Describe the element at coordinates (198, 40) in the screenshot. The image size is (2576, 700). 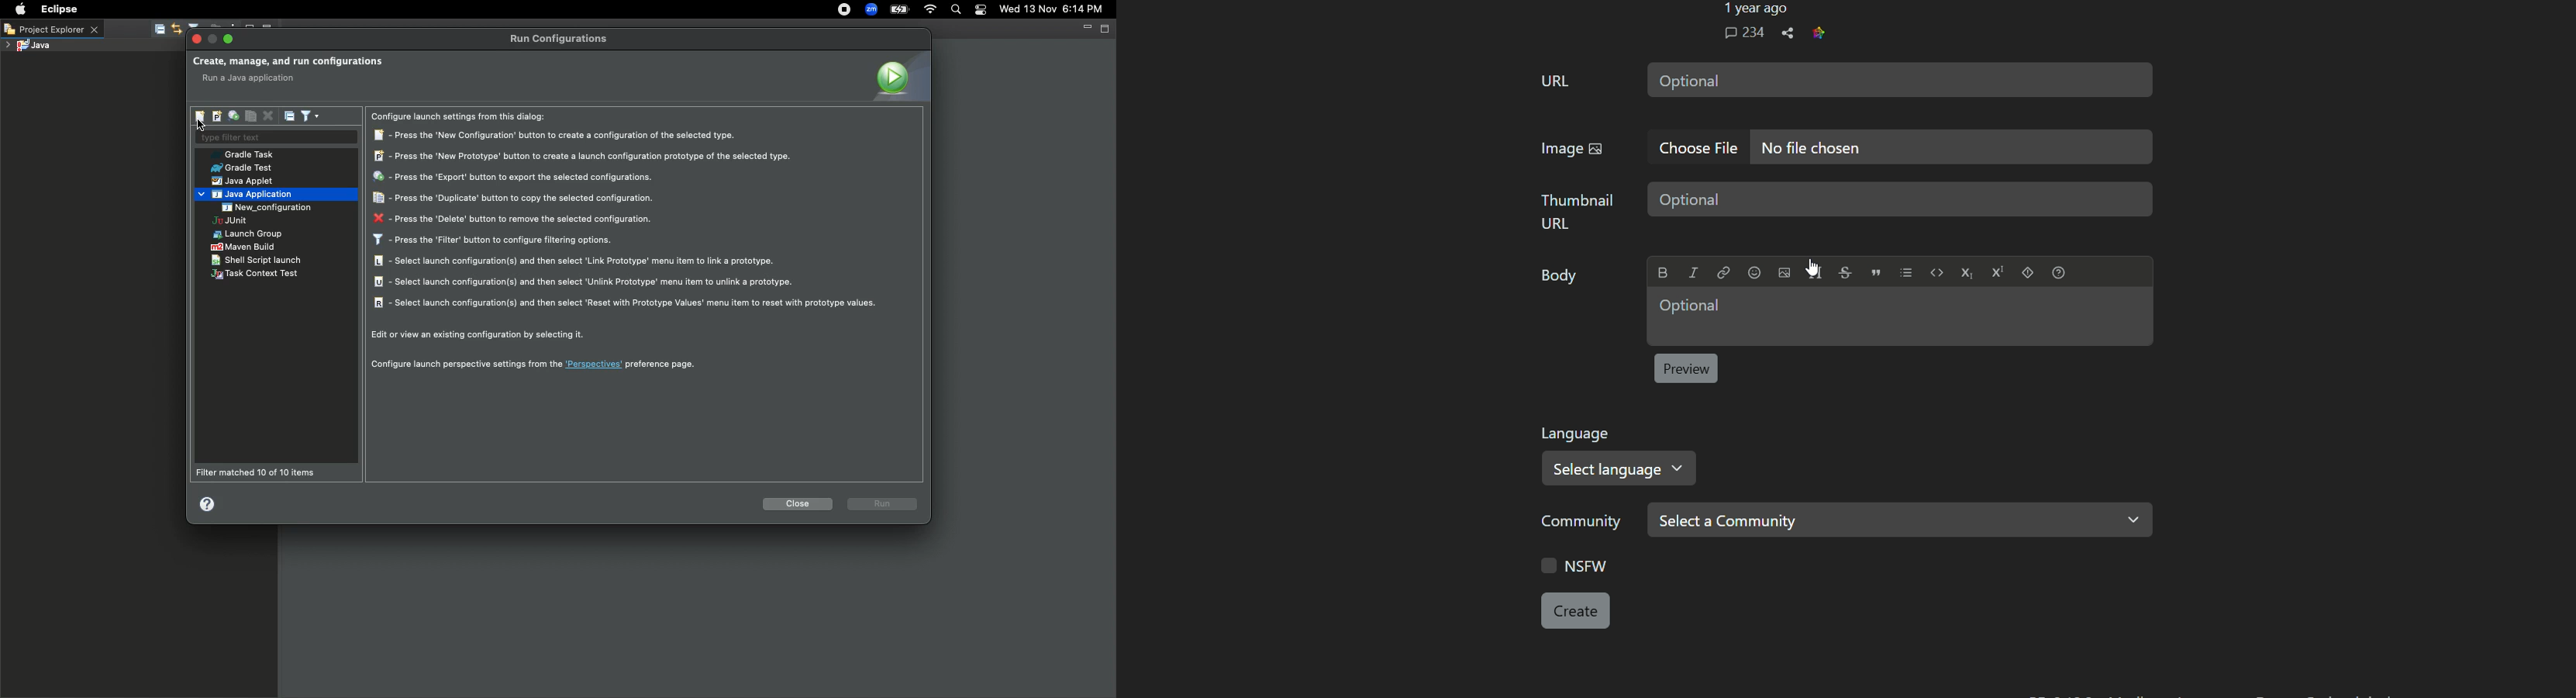
I see `Close` at that location.